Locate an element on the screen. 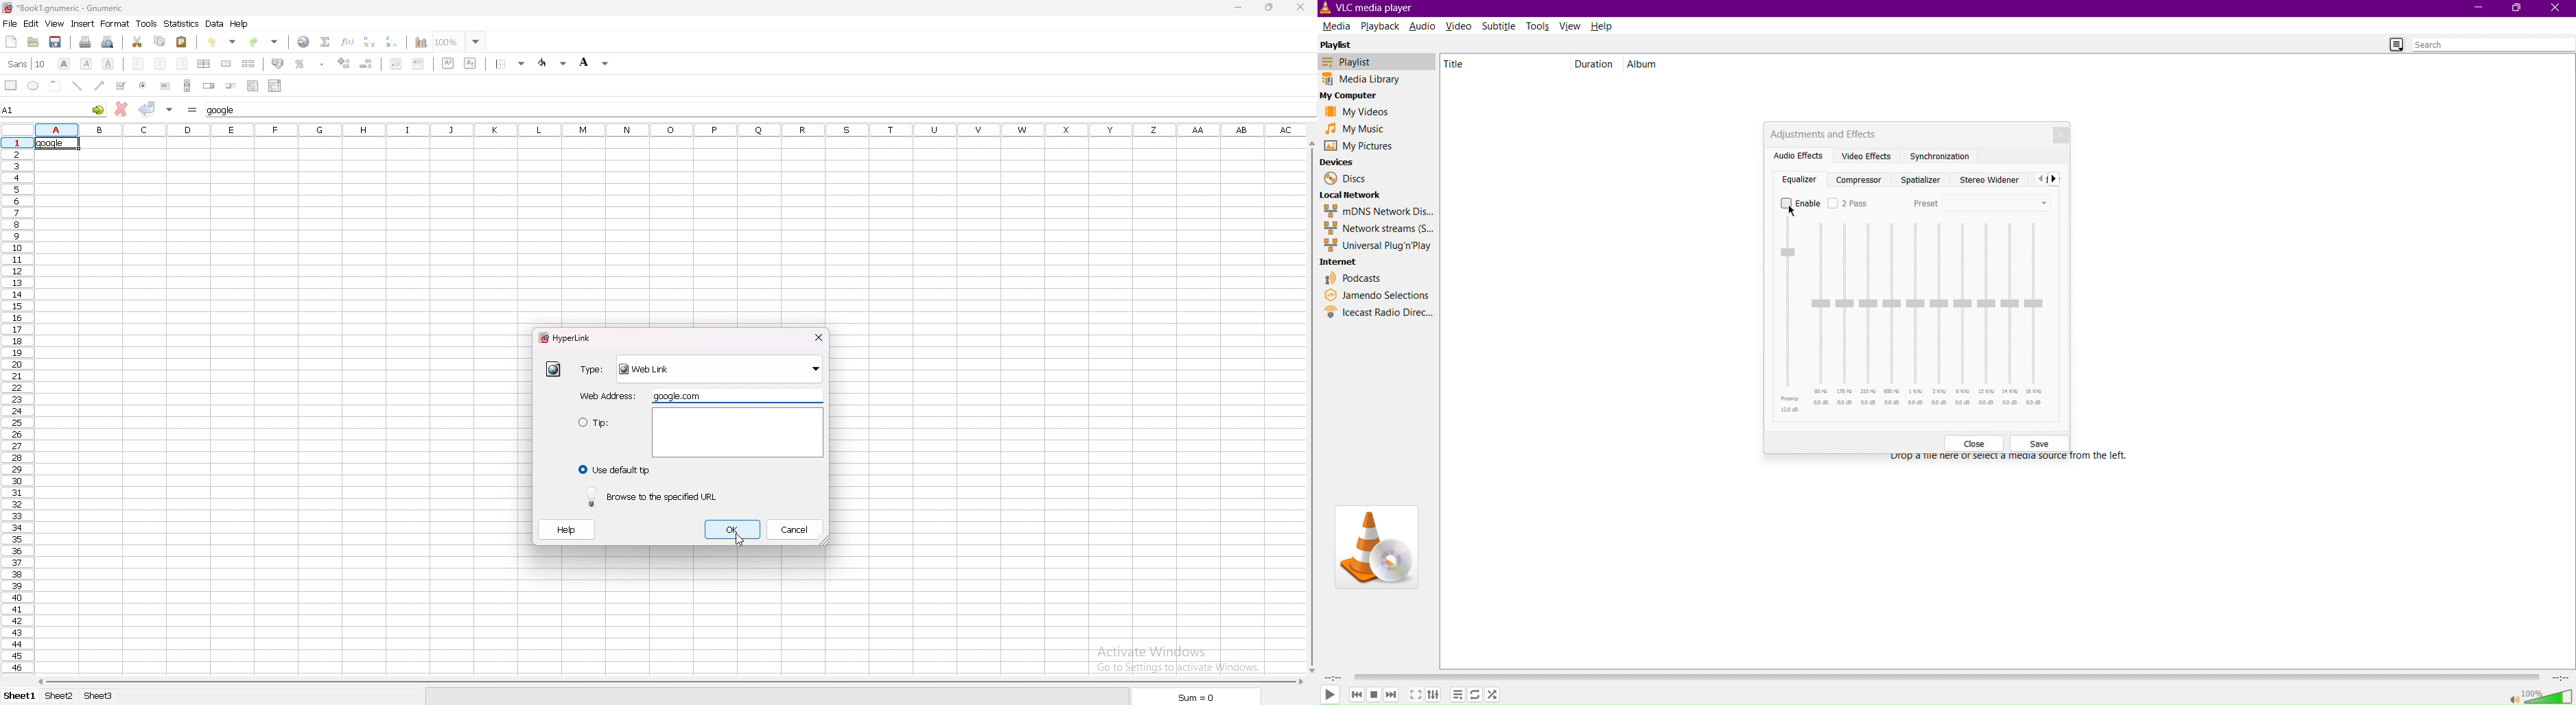  Subtitle is located at coordinates (1503, 26).